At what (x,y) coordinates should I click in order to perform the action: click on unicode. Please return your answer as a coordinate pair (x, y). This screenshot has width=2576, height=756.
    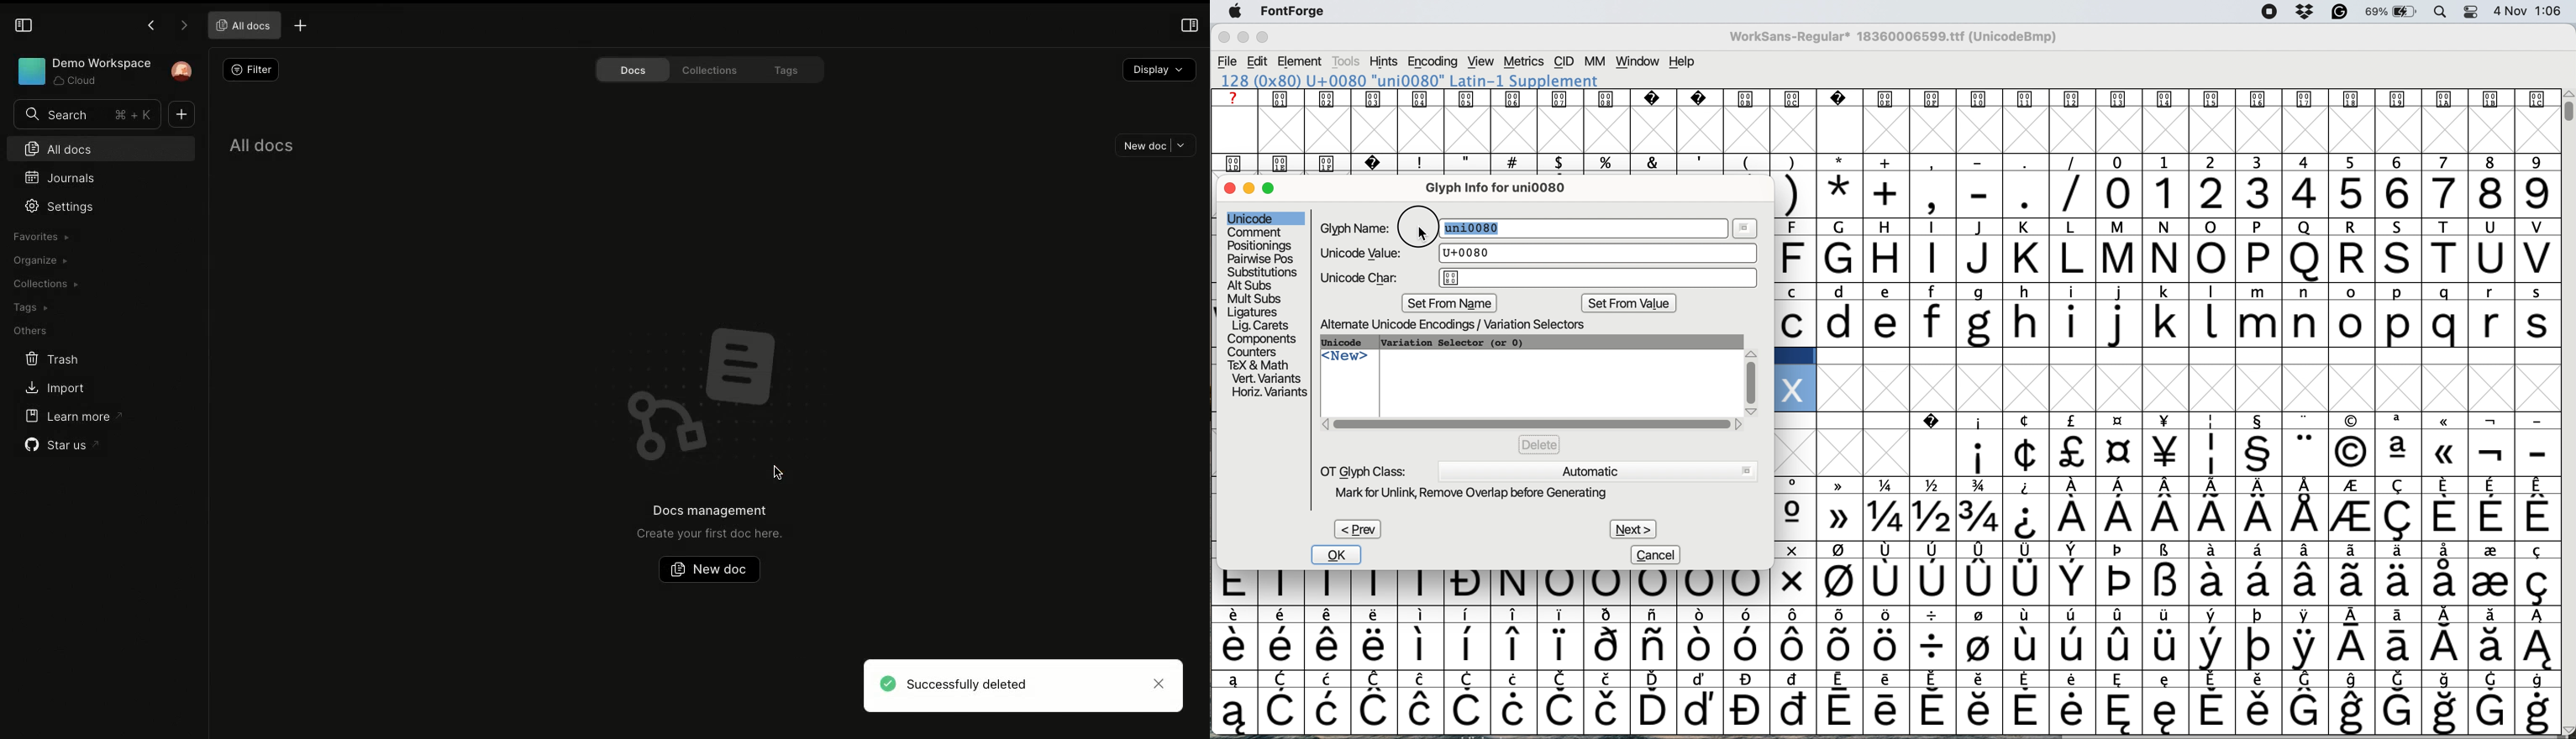
    Looking at the image, I should click on (1348, 343).